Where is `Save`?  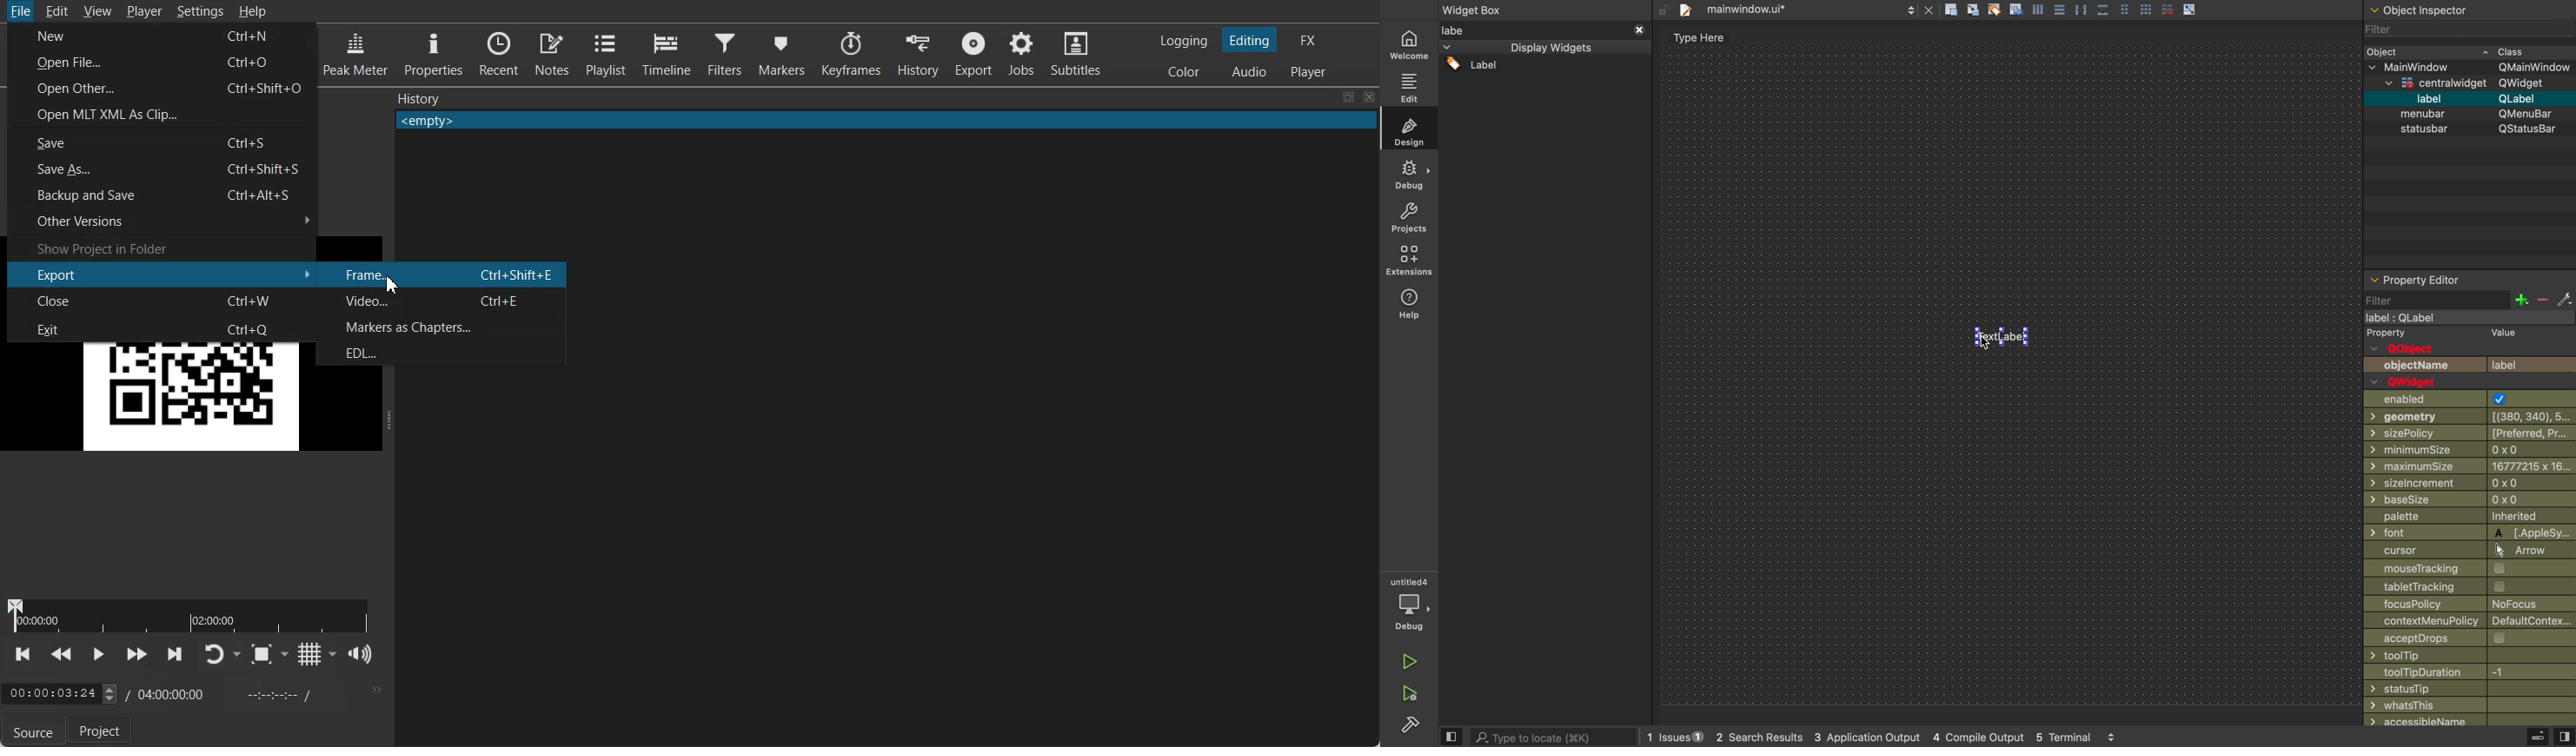
Save is located at coordinates (97, 142).